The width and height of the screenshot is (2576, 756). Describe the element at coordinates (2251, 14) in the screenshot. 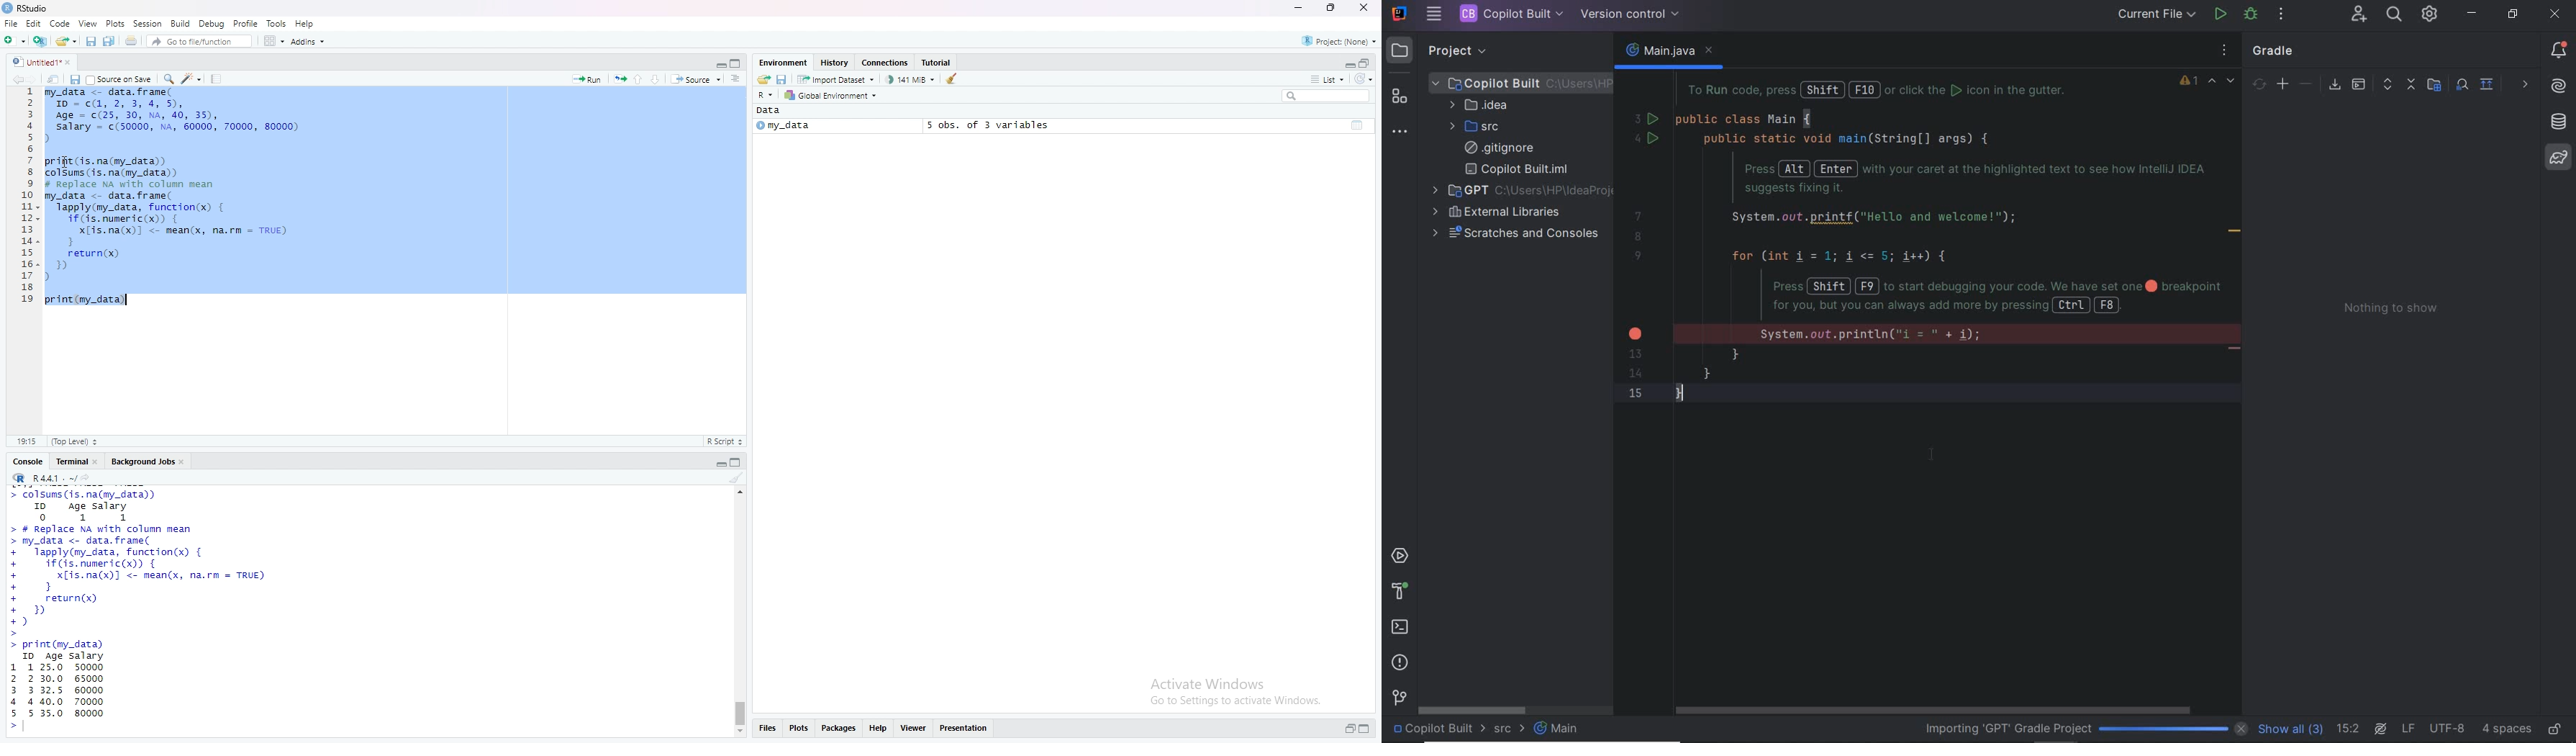

I see `DEBUG` at that location.